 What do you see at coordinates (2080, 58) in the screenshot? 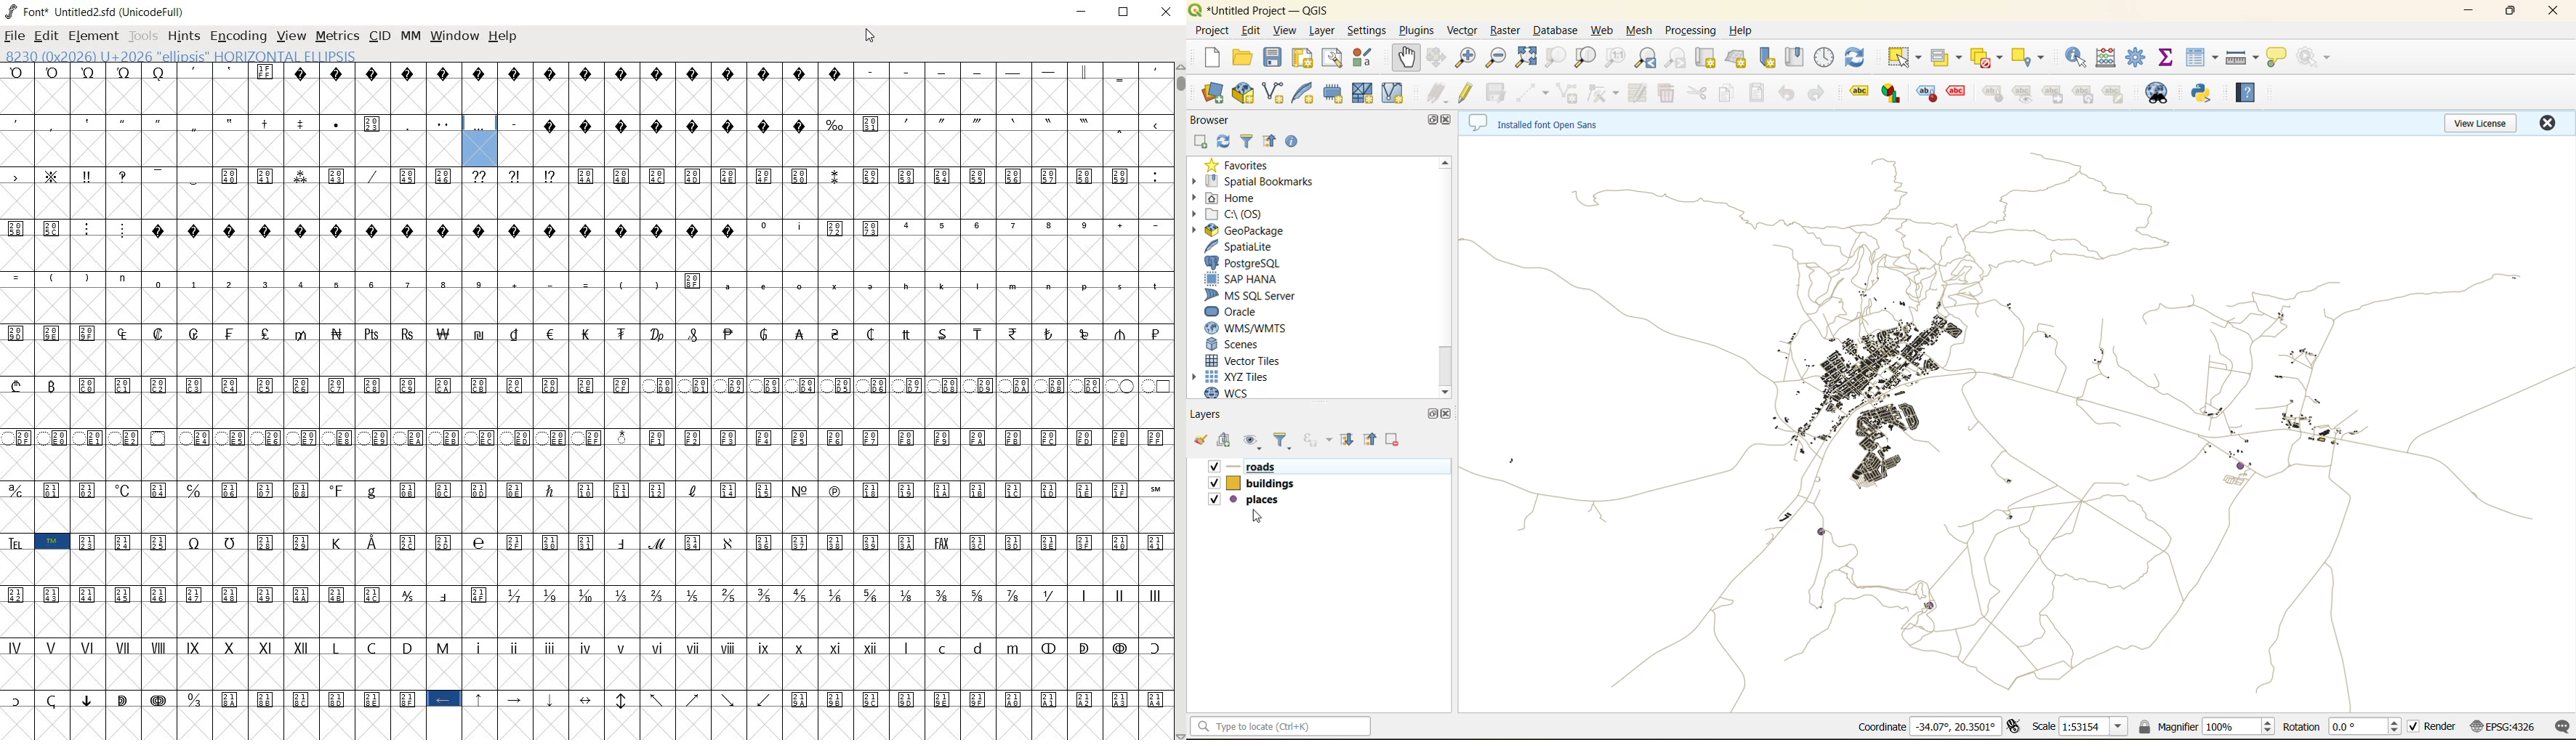
I see `identify features` at bounding box center [2080, 58].